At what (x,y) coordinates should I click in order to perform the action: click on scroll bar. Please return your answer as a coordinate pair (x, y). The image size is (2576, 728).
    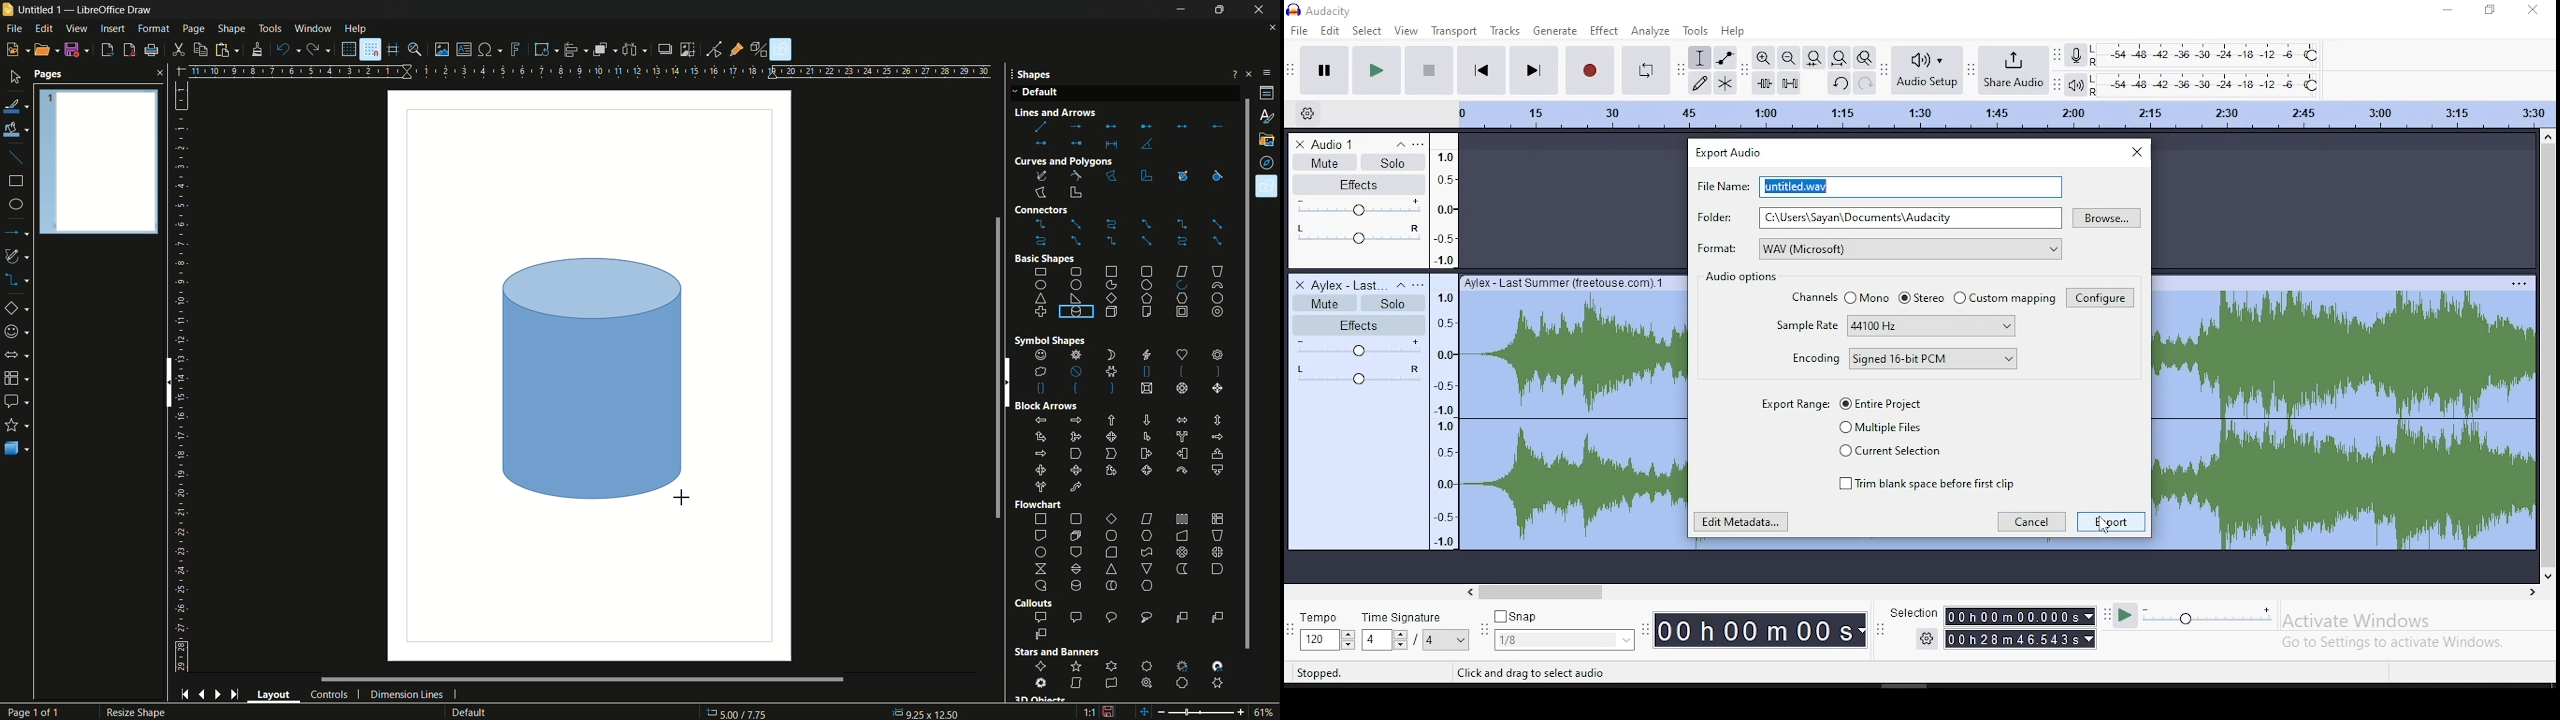
    Looking at the image, I should click on (167, 382).